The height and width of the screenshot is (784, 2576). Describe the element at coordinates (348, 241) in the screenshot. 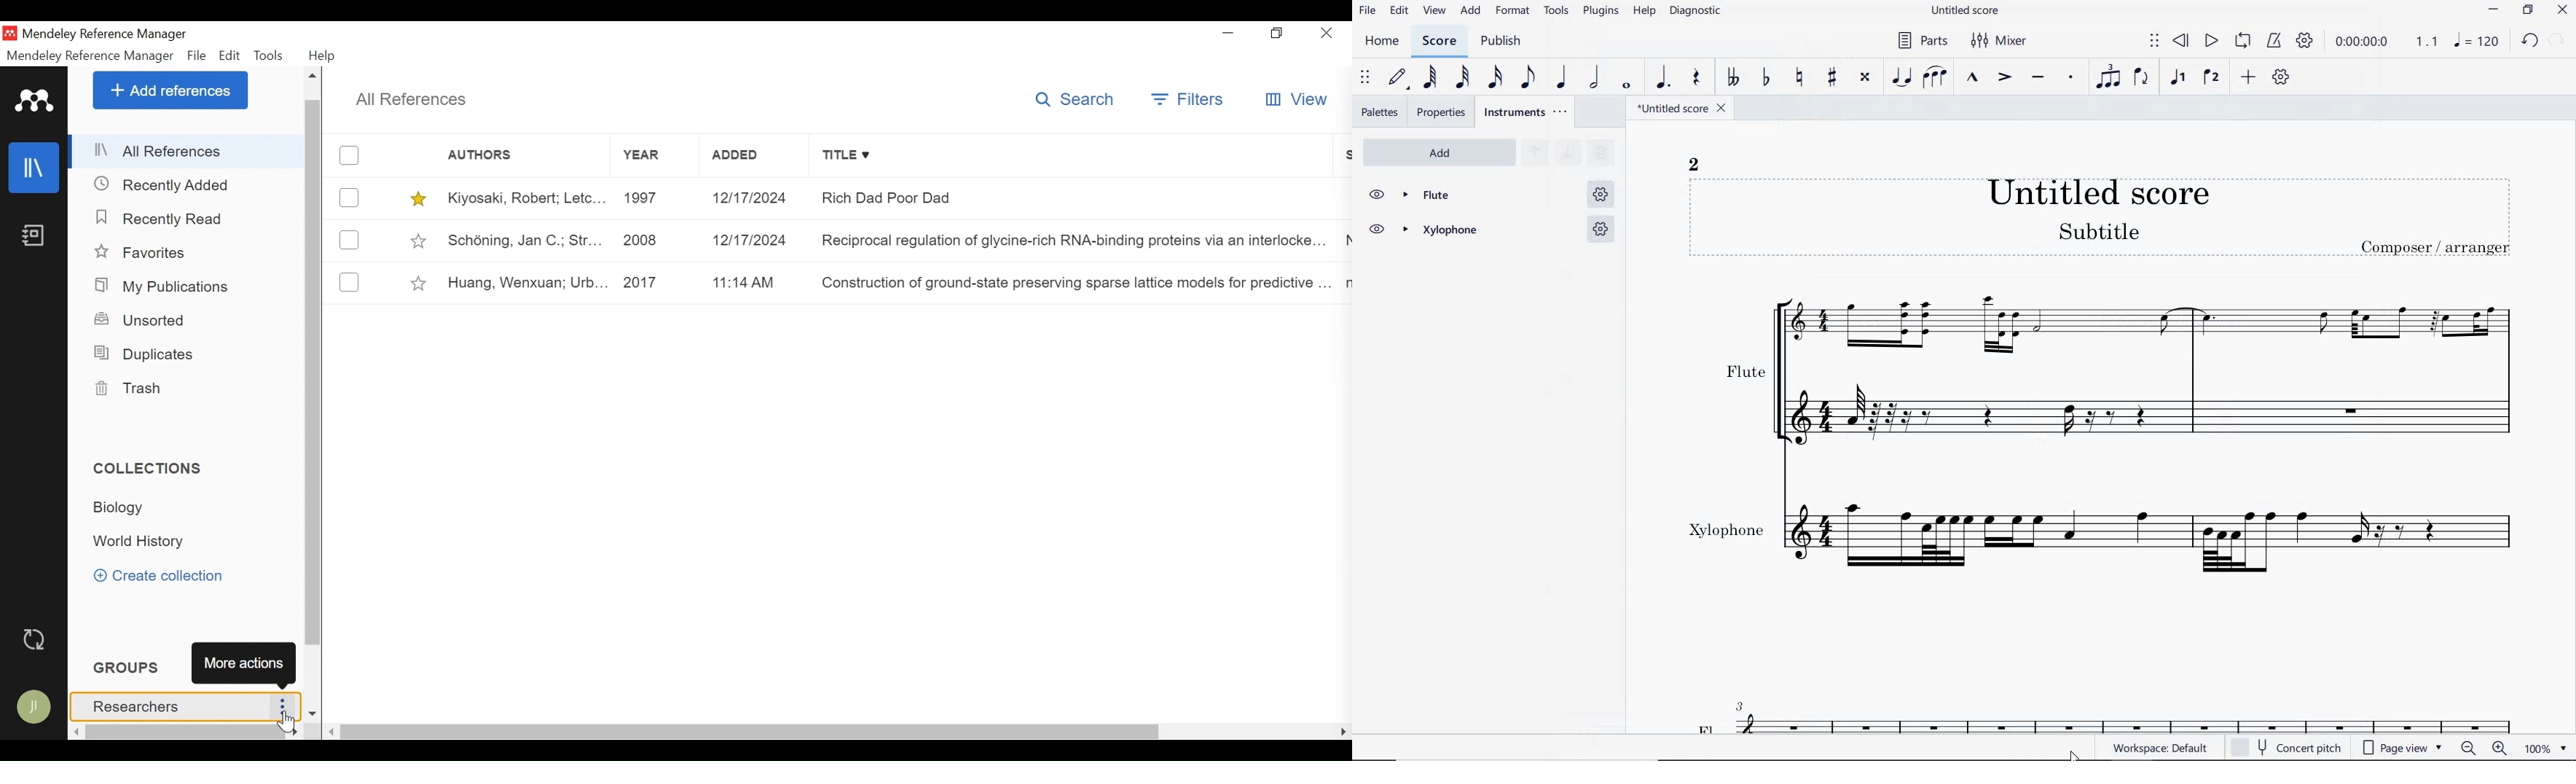

I see `(un)select` at that location.